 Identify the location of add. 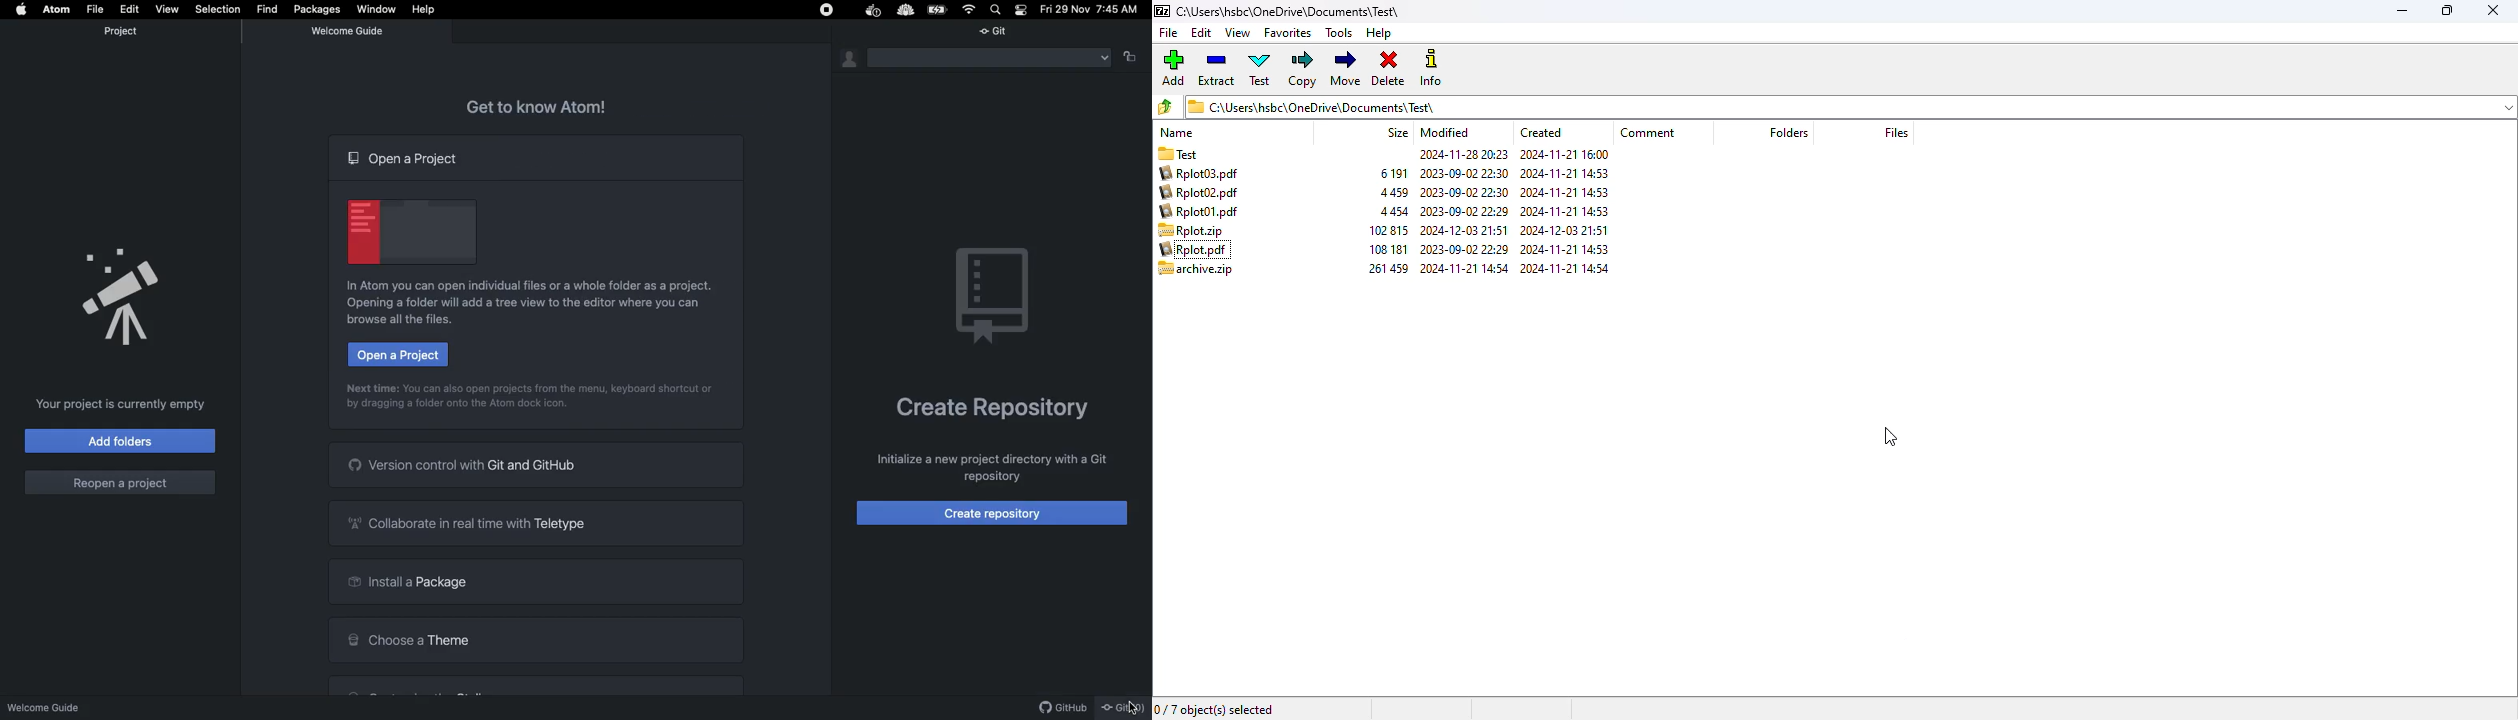
(1173, 67).